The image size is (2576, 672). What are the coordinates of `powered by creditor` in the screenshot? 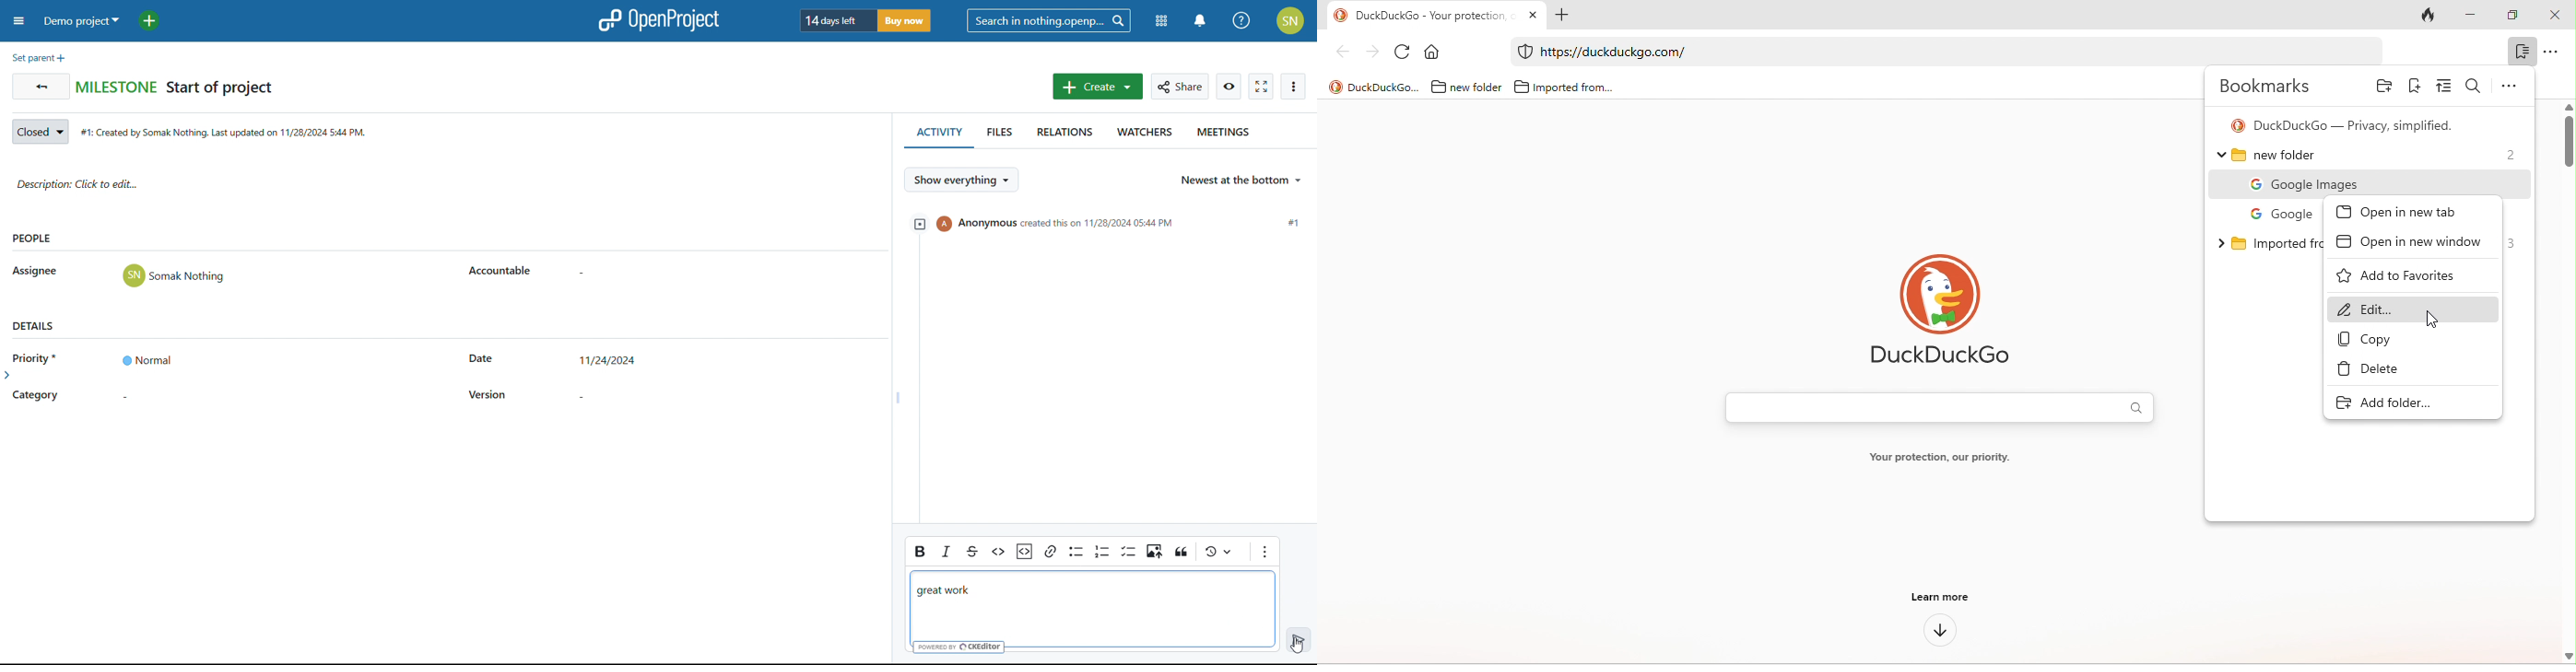 It's located at (959, 648).